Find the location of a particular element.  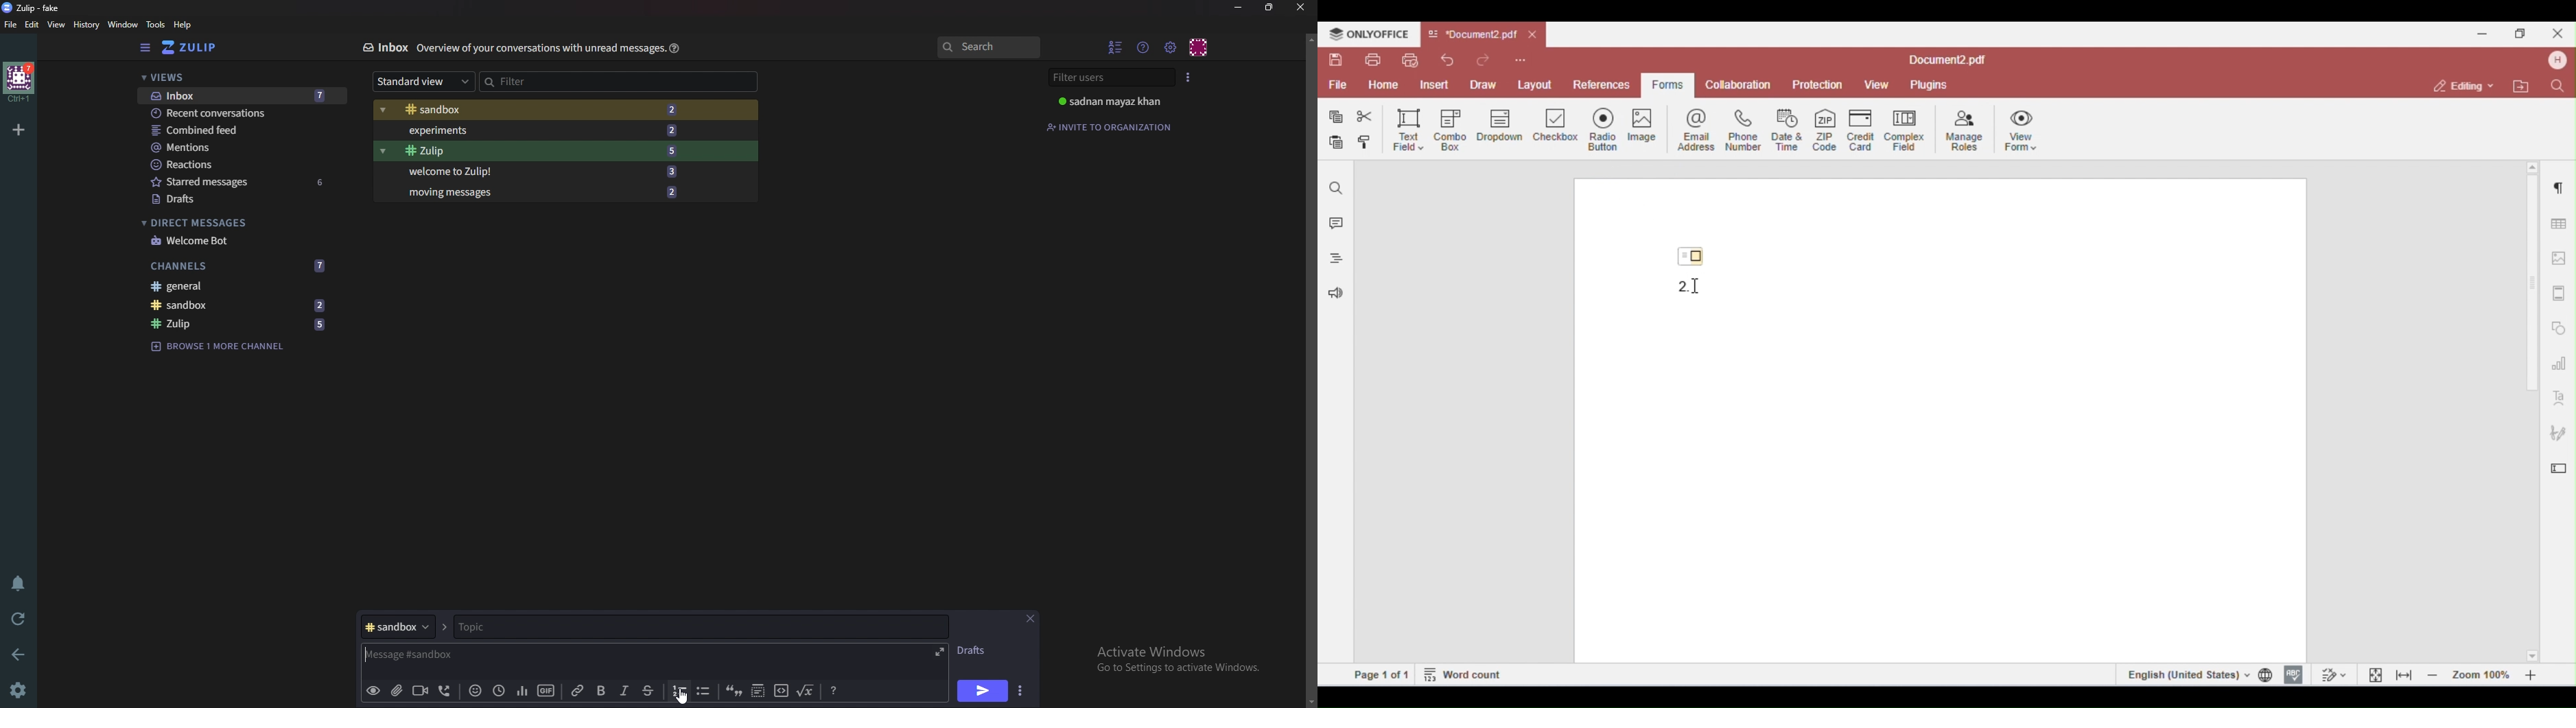

code is located at coordinates (780, 692).